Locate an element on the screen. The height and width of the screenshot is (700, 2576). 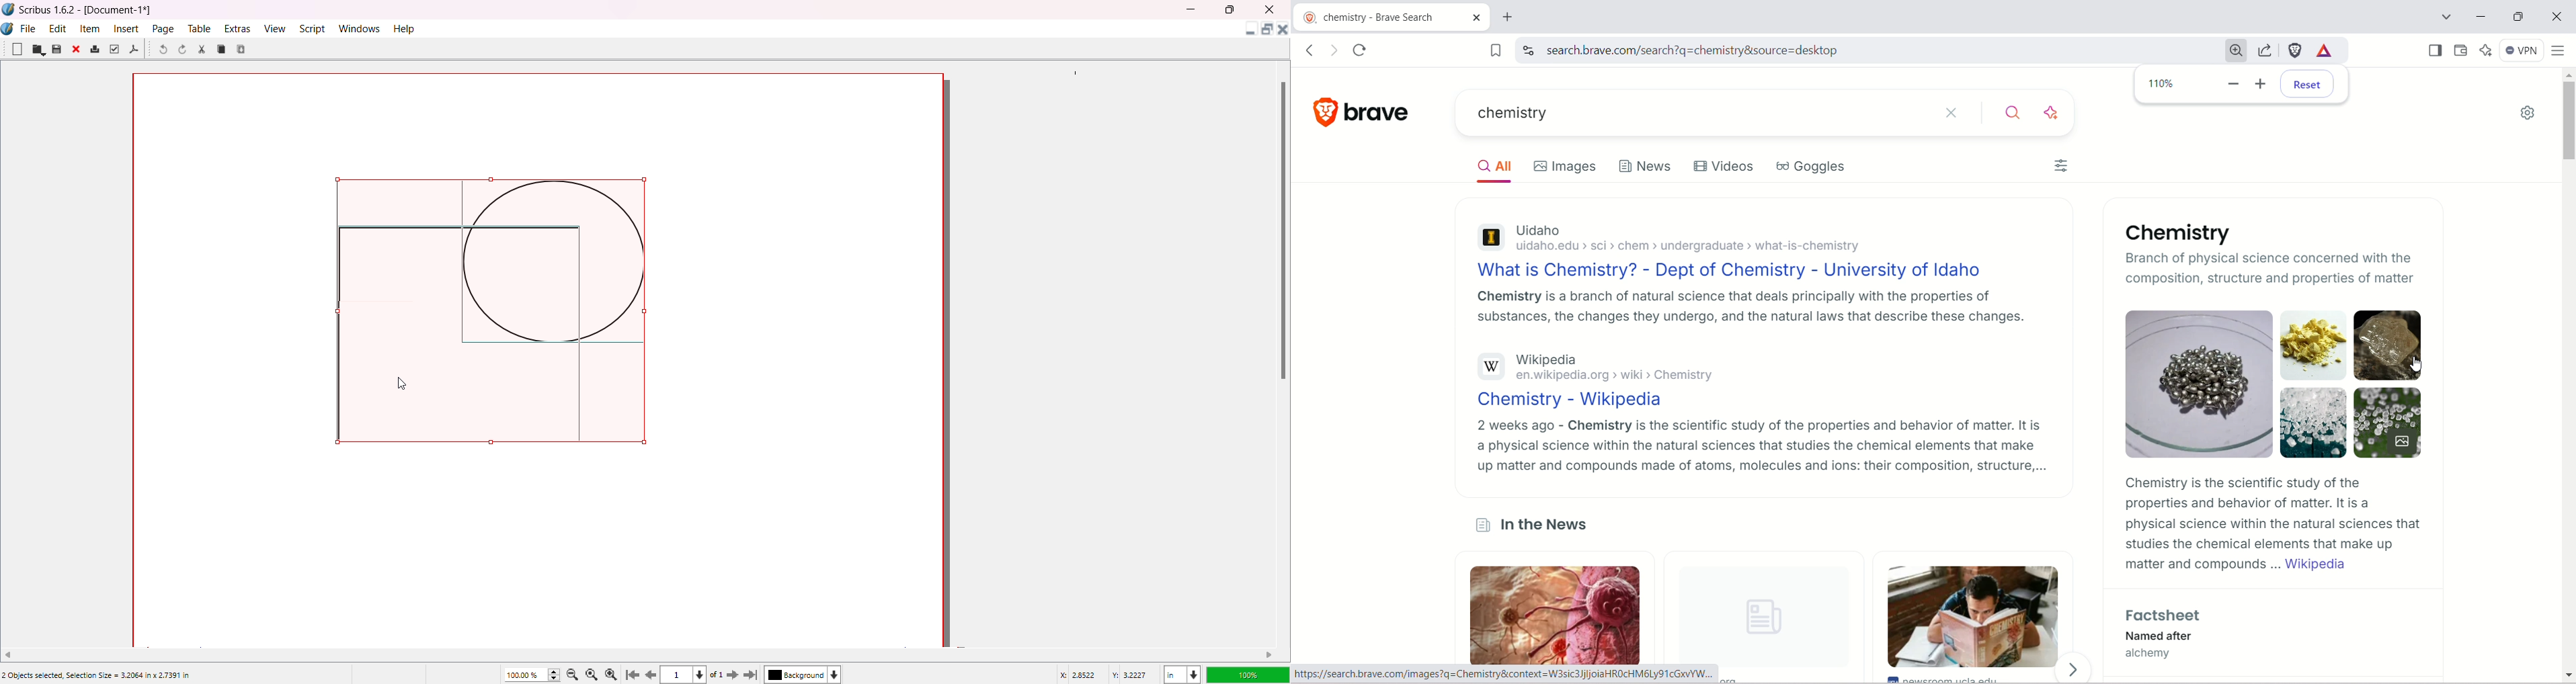
Page is located at coordinates (164, 28).